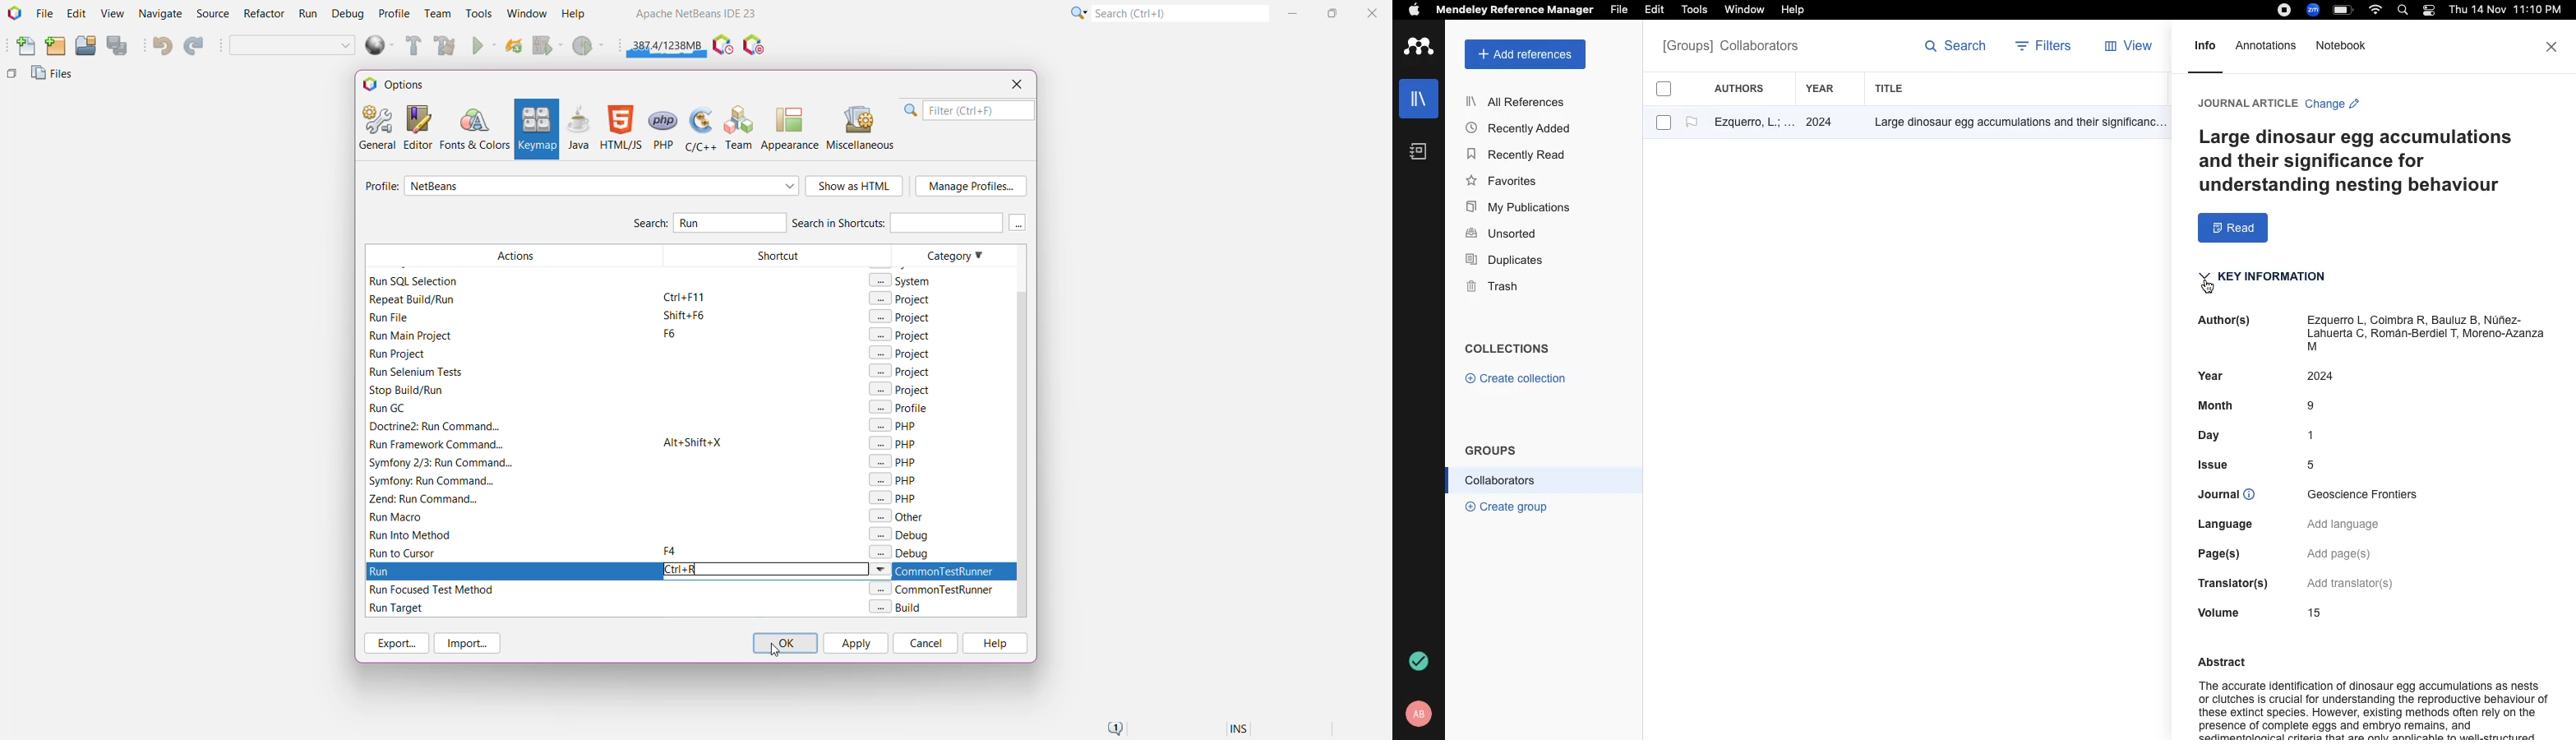  What do you see at coordinates (1618, 8) in the screenshot?
I see `File` at bounding box center [1618, 8].